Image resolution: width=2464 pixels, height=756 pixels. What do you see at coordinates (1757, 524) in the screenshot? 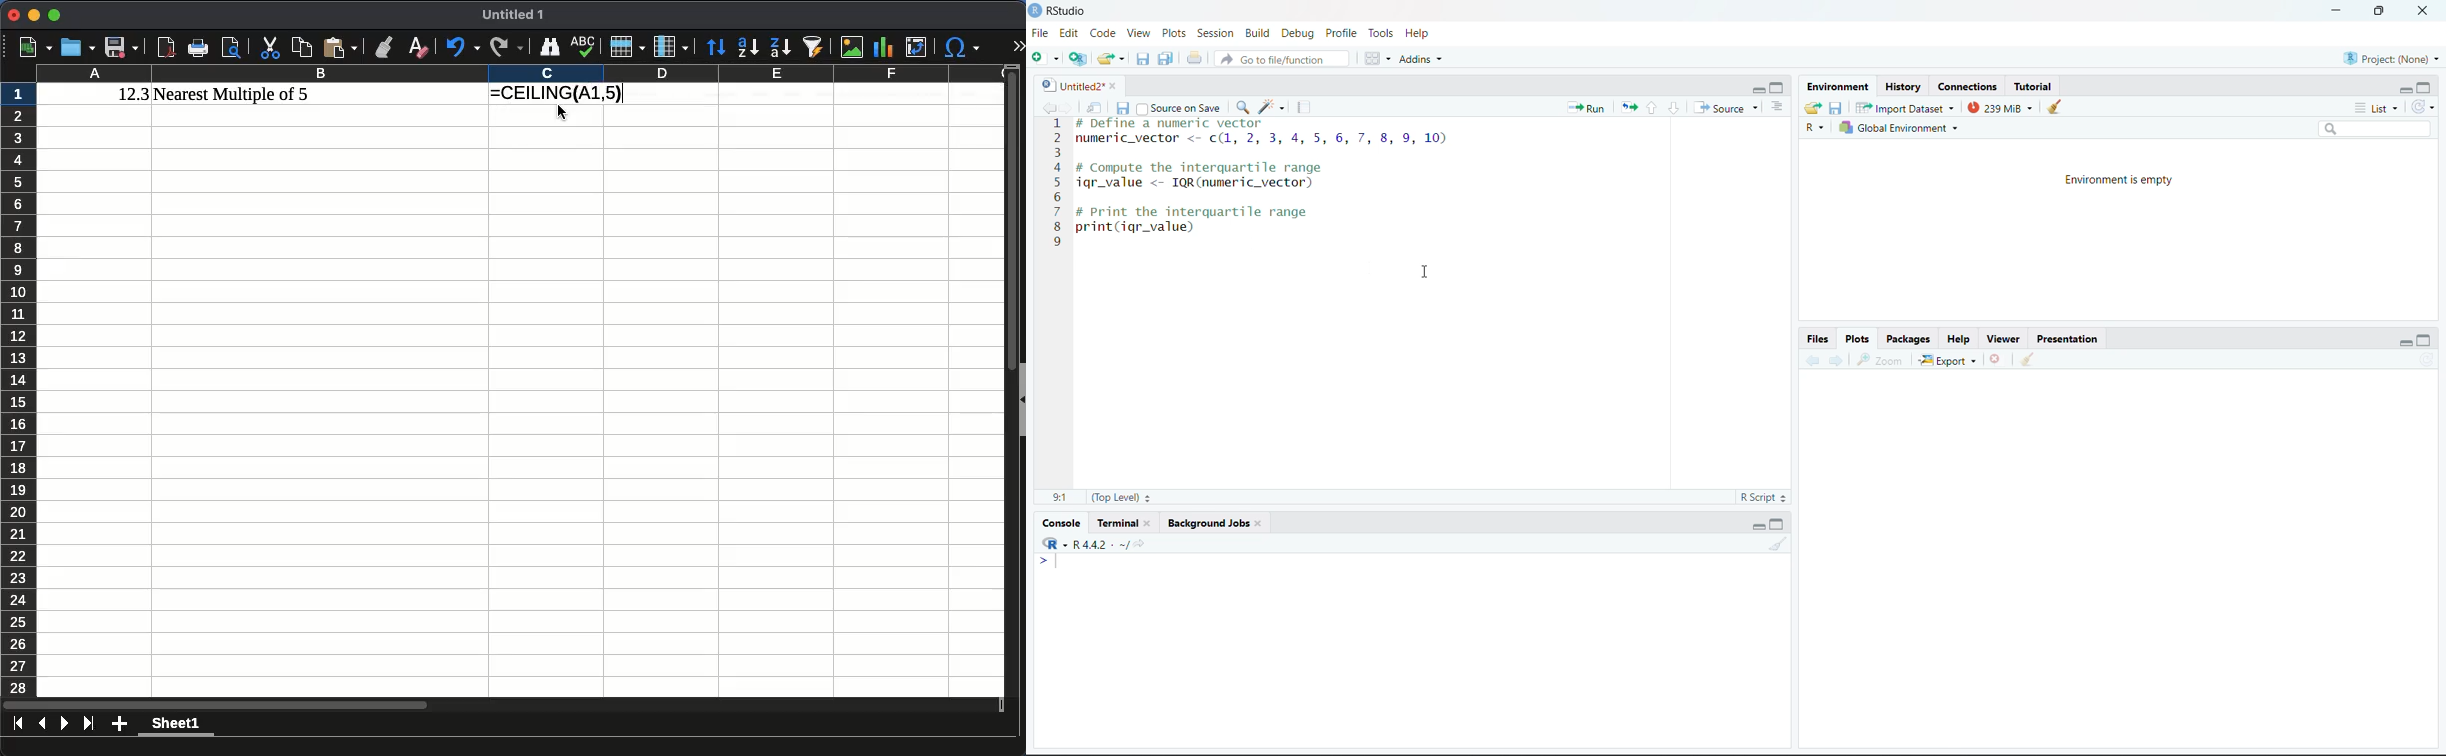
I see `Minimize` at bounding box center [1757, 524].